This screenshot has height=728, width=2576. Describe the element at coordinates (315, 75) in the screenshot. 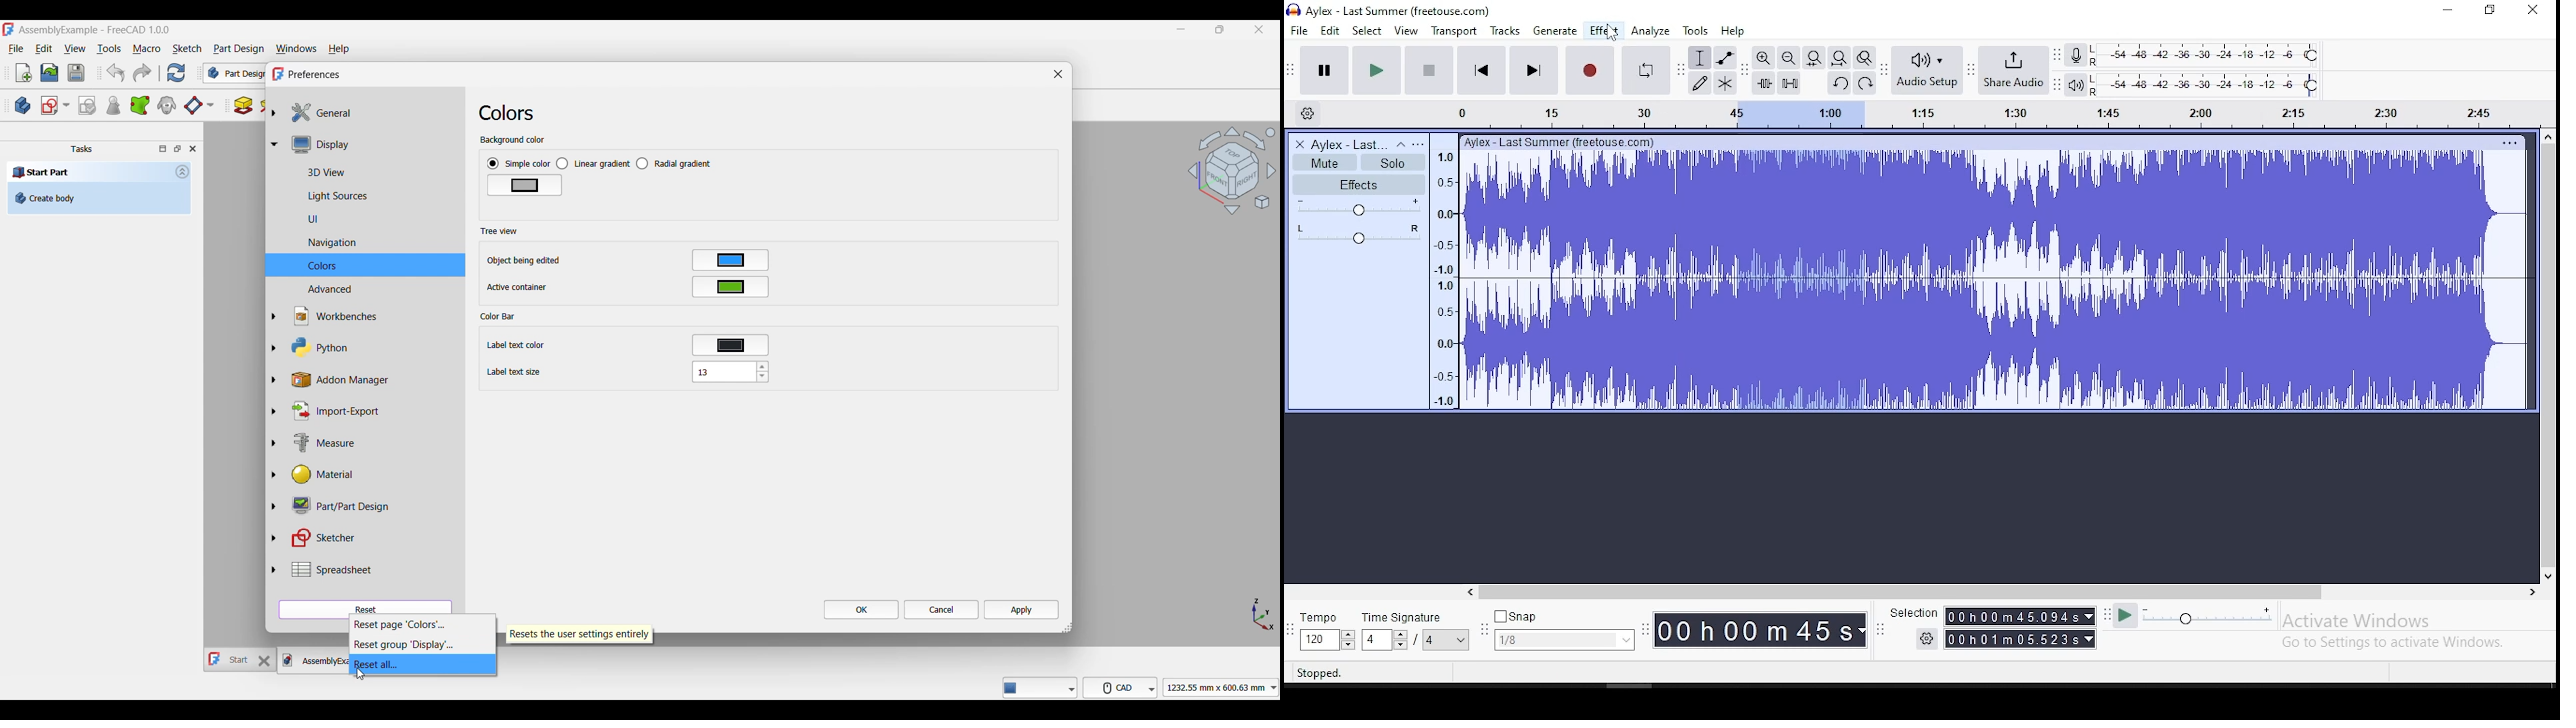

I see `Preferences` at that location.